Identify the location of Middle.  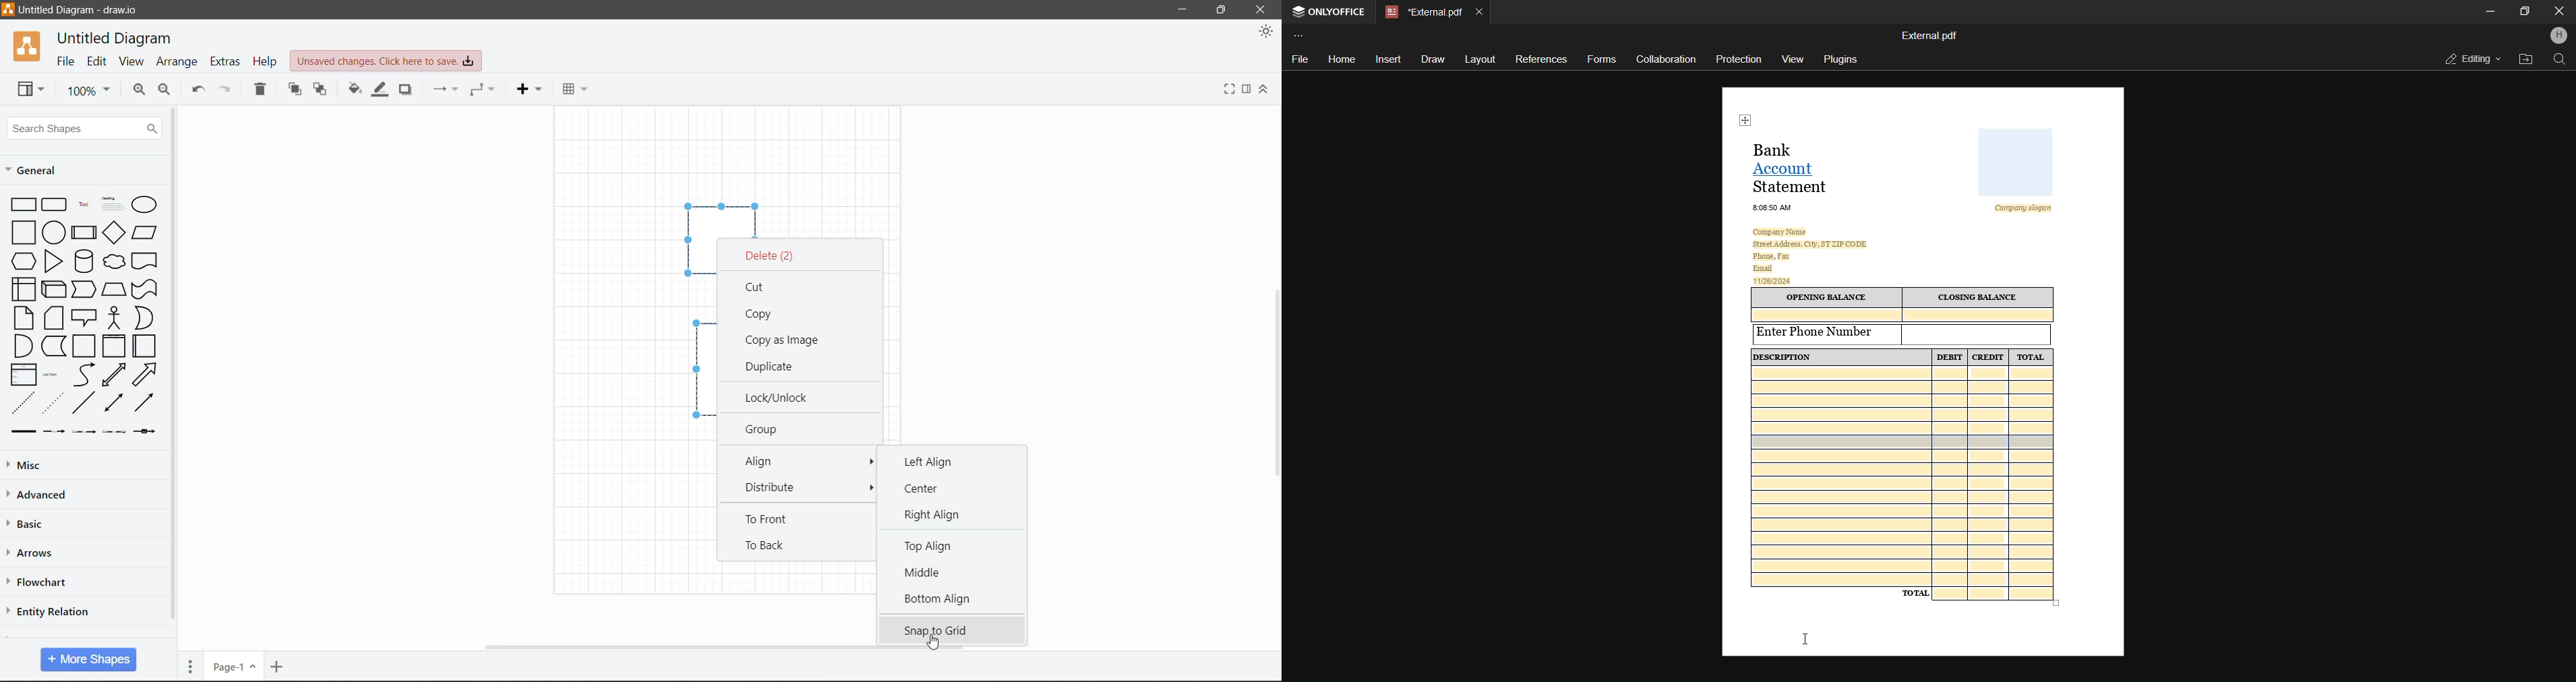
(931, 572).